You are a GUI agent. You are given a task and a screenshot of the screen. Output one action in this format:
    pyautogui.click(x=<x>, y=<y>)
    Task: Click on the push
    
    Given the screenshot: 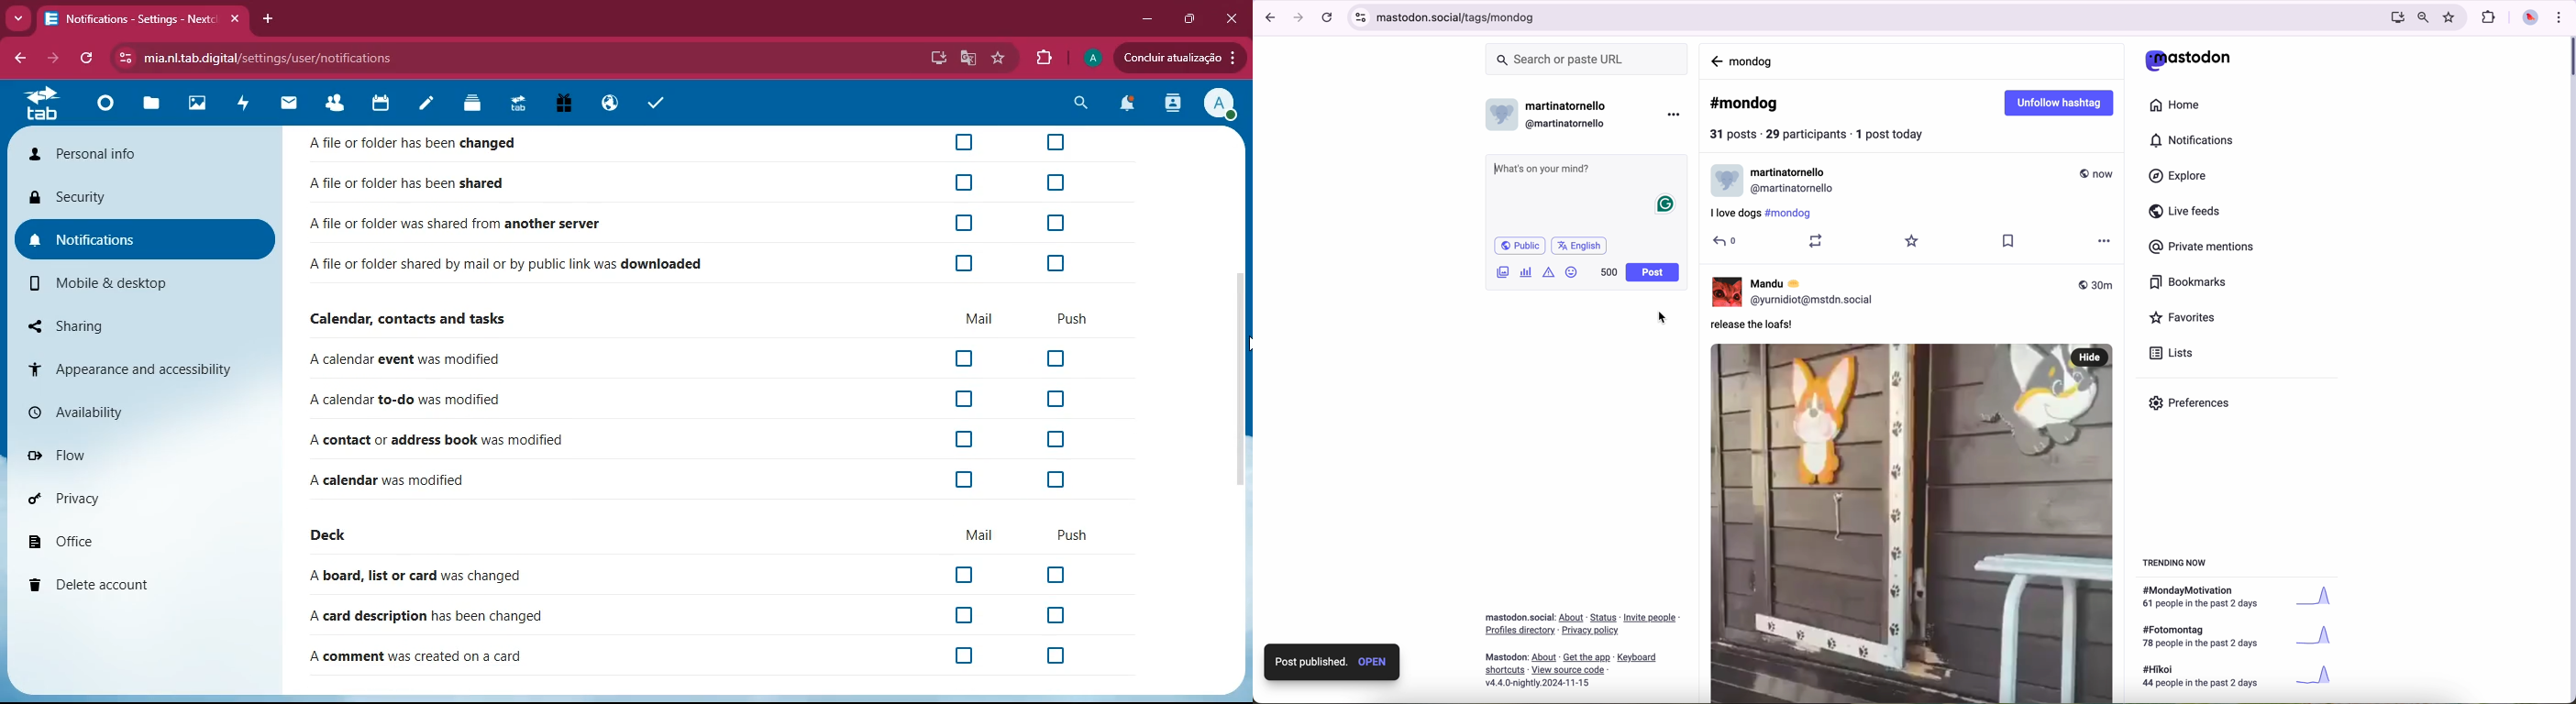 What is the action you would take?
    pyautogui.click(x=1079, y=318)
    